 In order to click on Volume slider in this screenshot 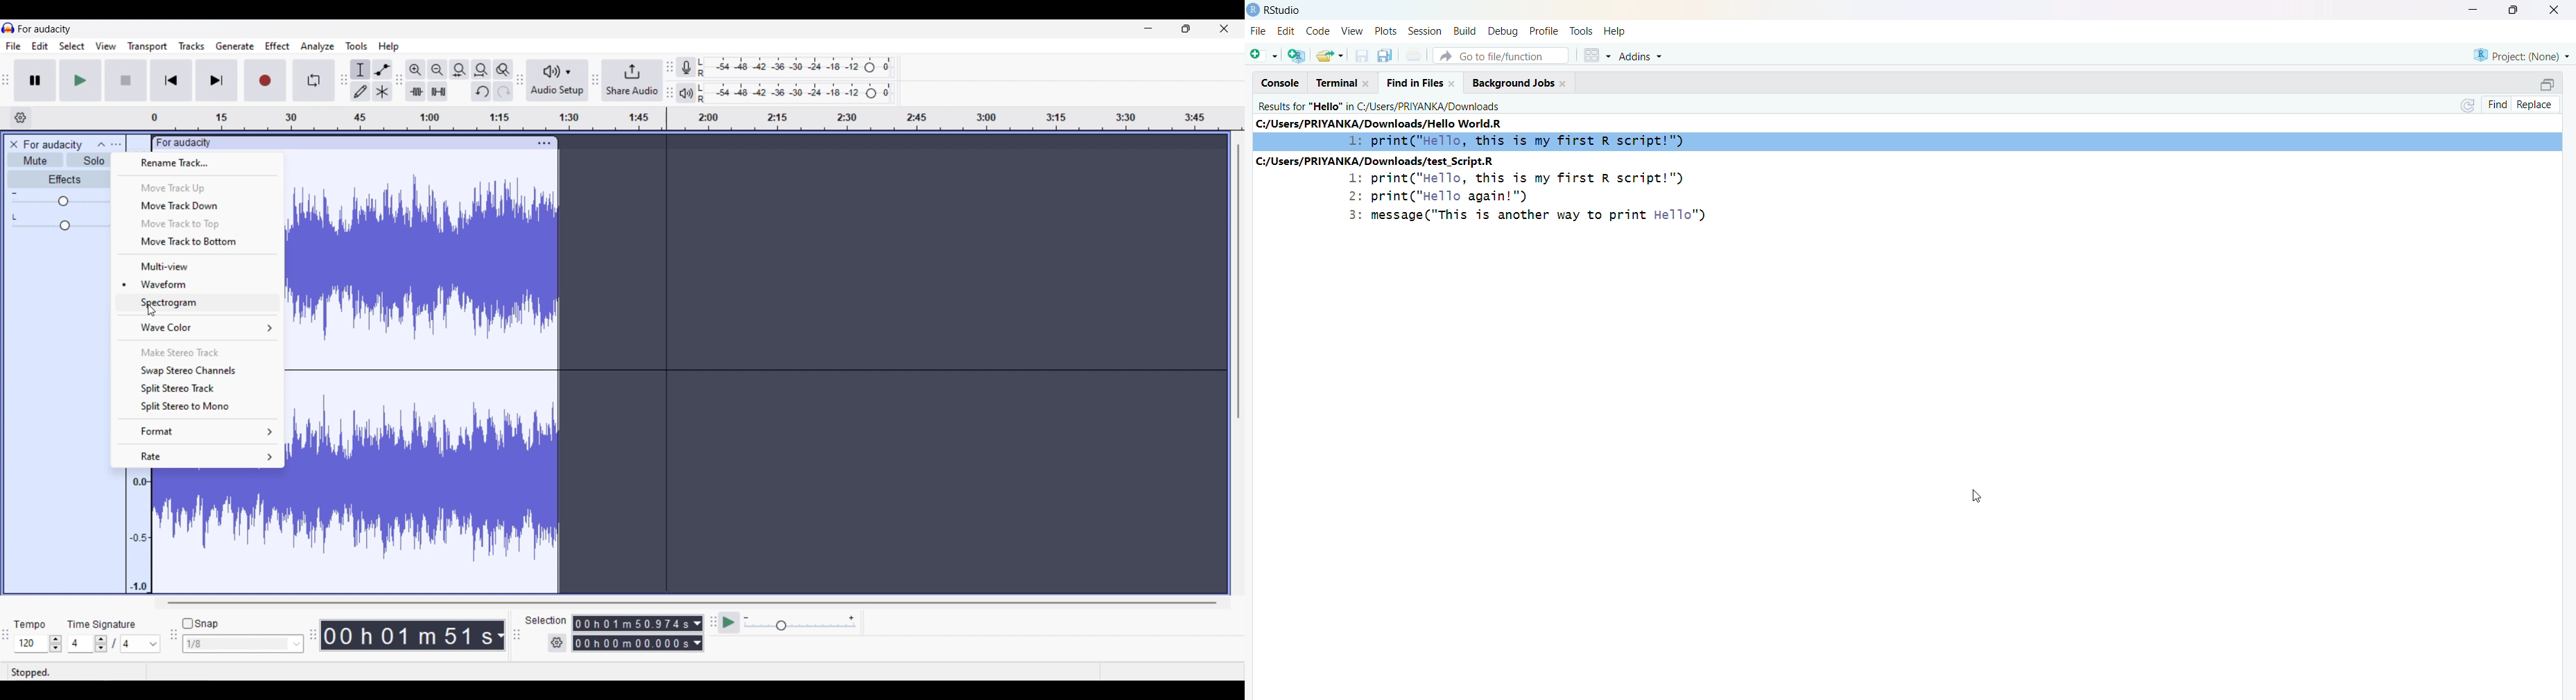, I will do `click(60, 198)`.